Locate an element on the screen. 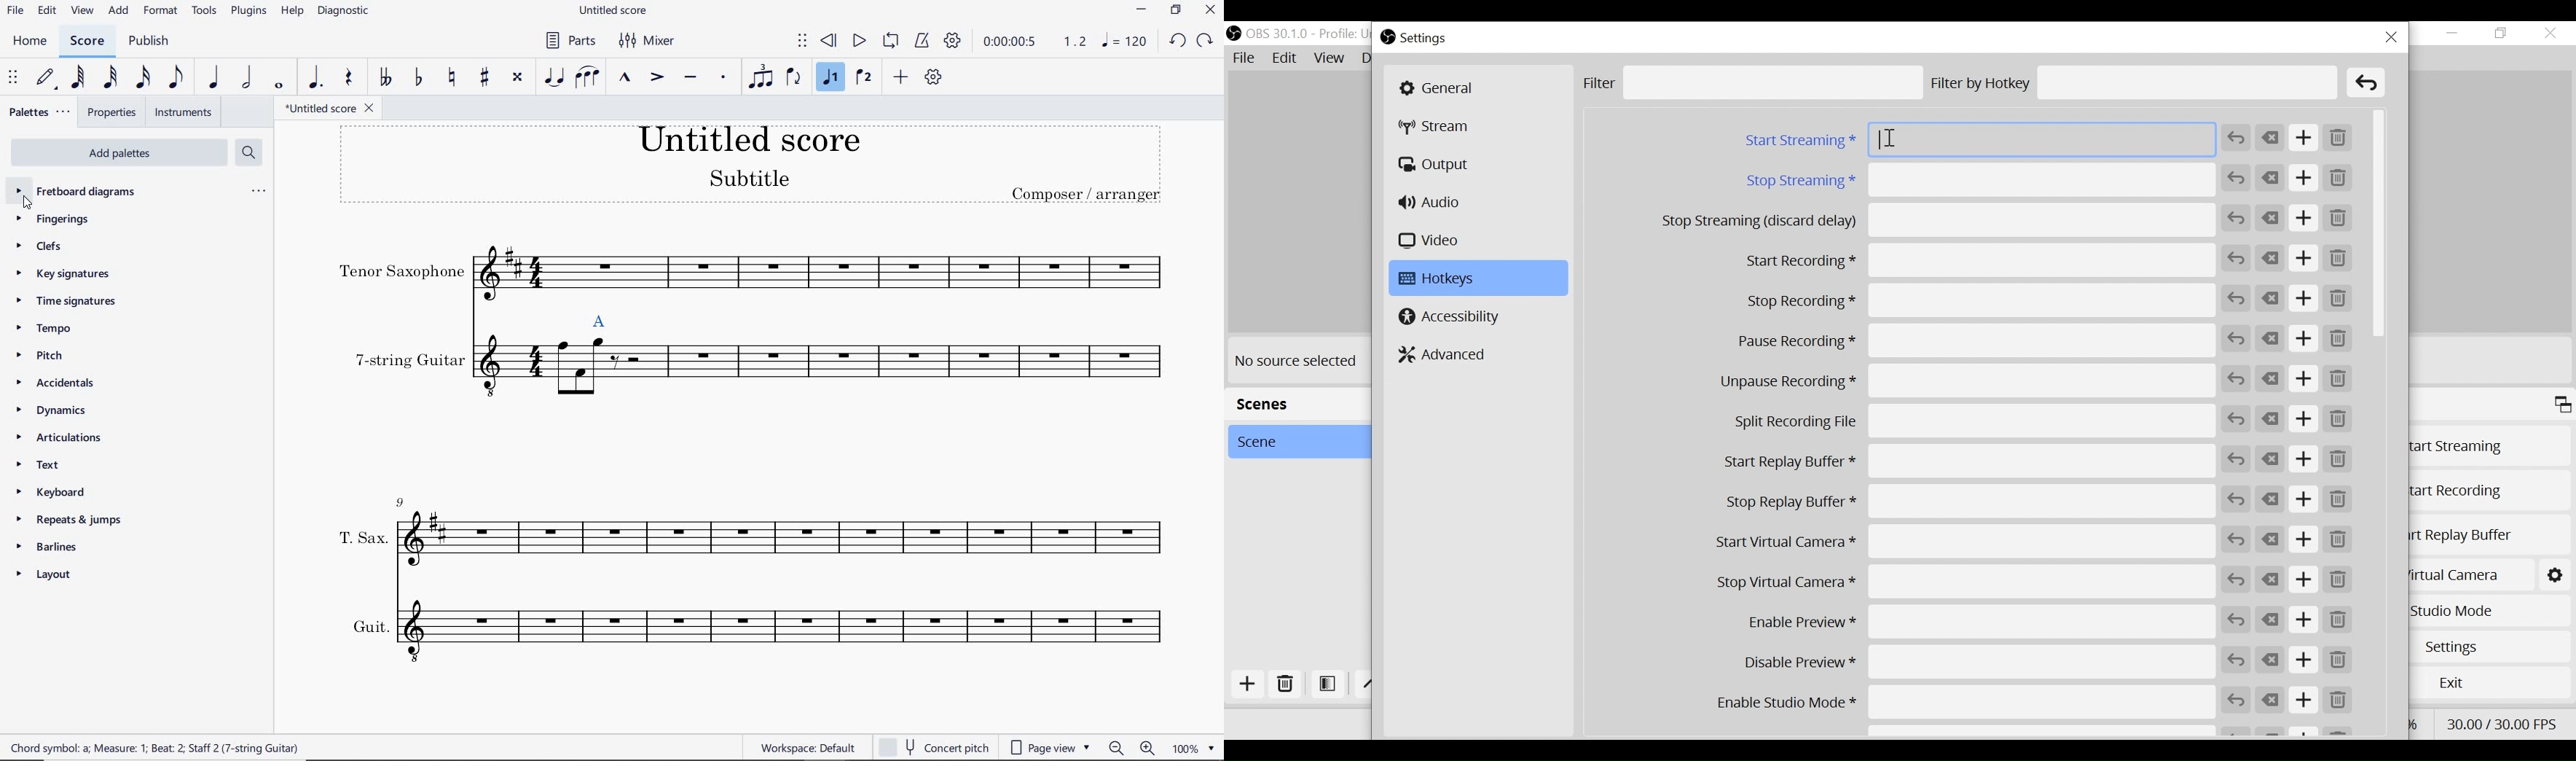 The height and width of the screenshot is (784, 2576). Output is located at coordinates (1439, 165).